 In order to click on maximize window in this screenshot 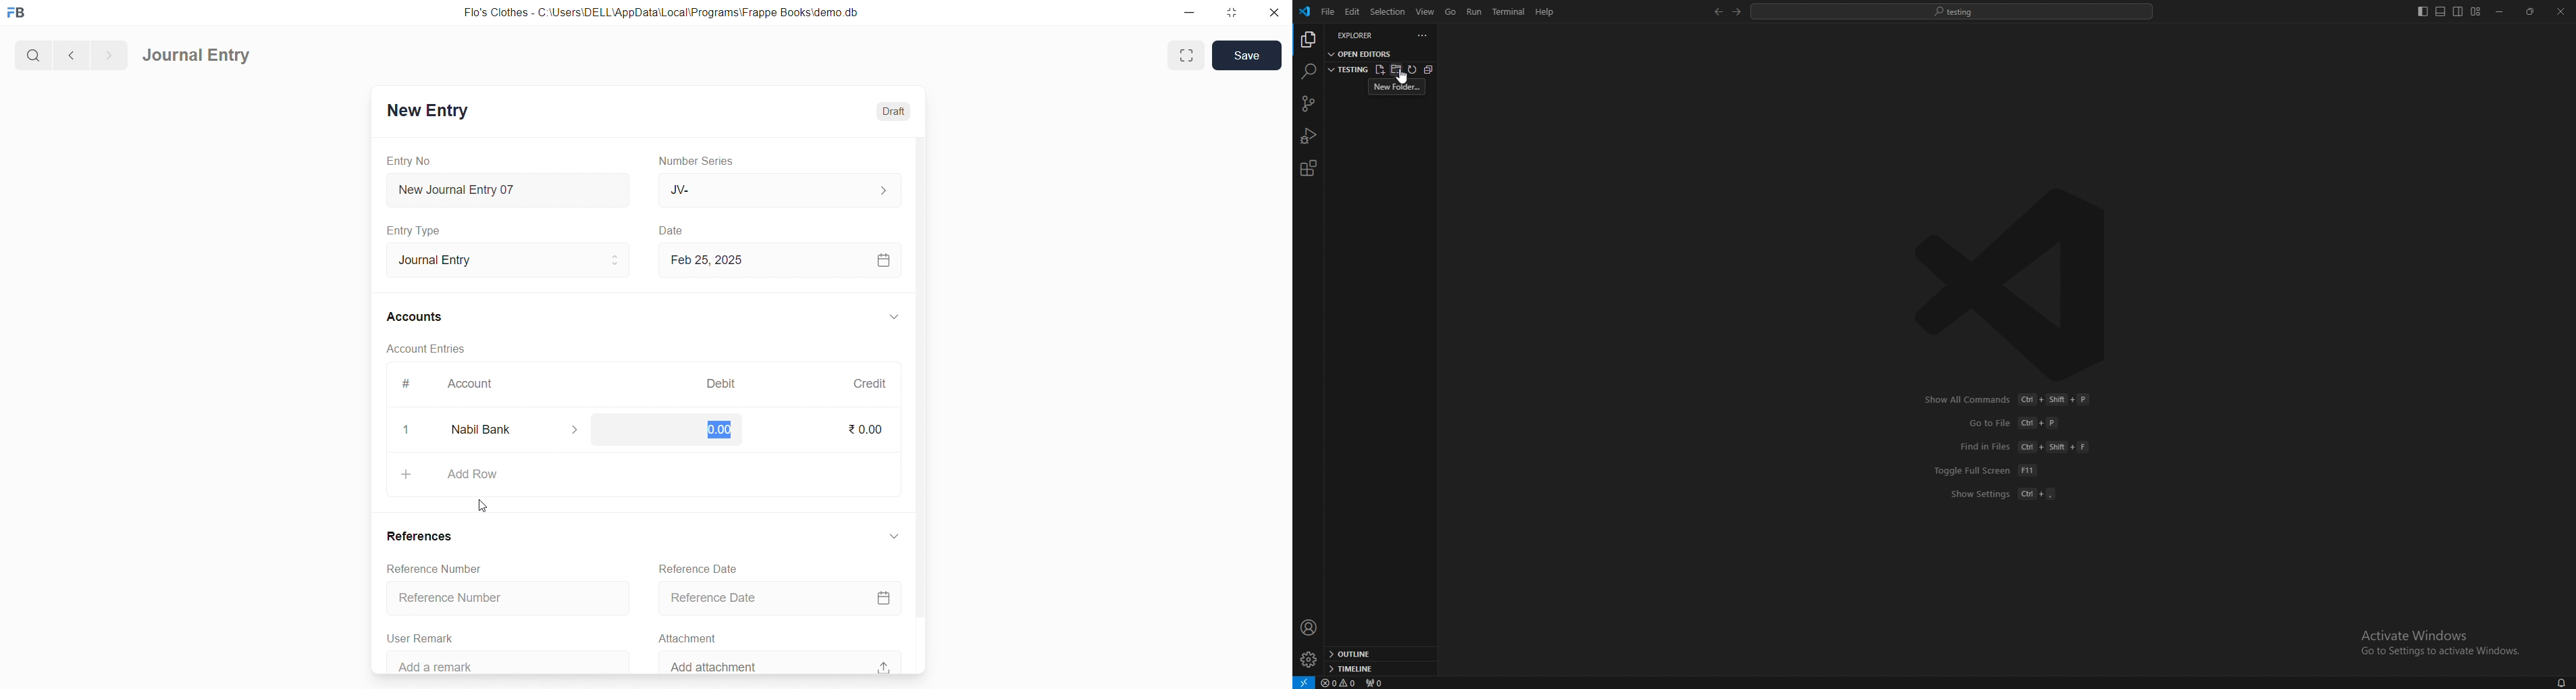, I will do `click(1188, 55)`.